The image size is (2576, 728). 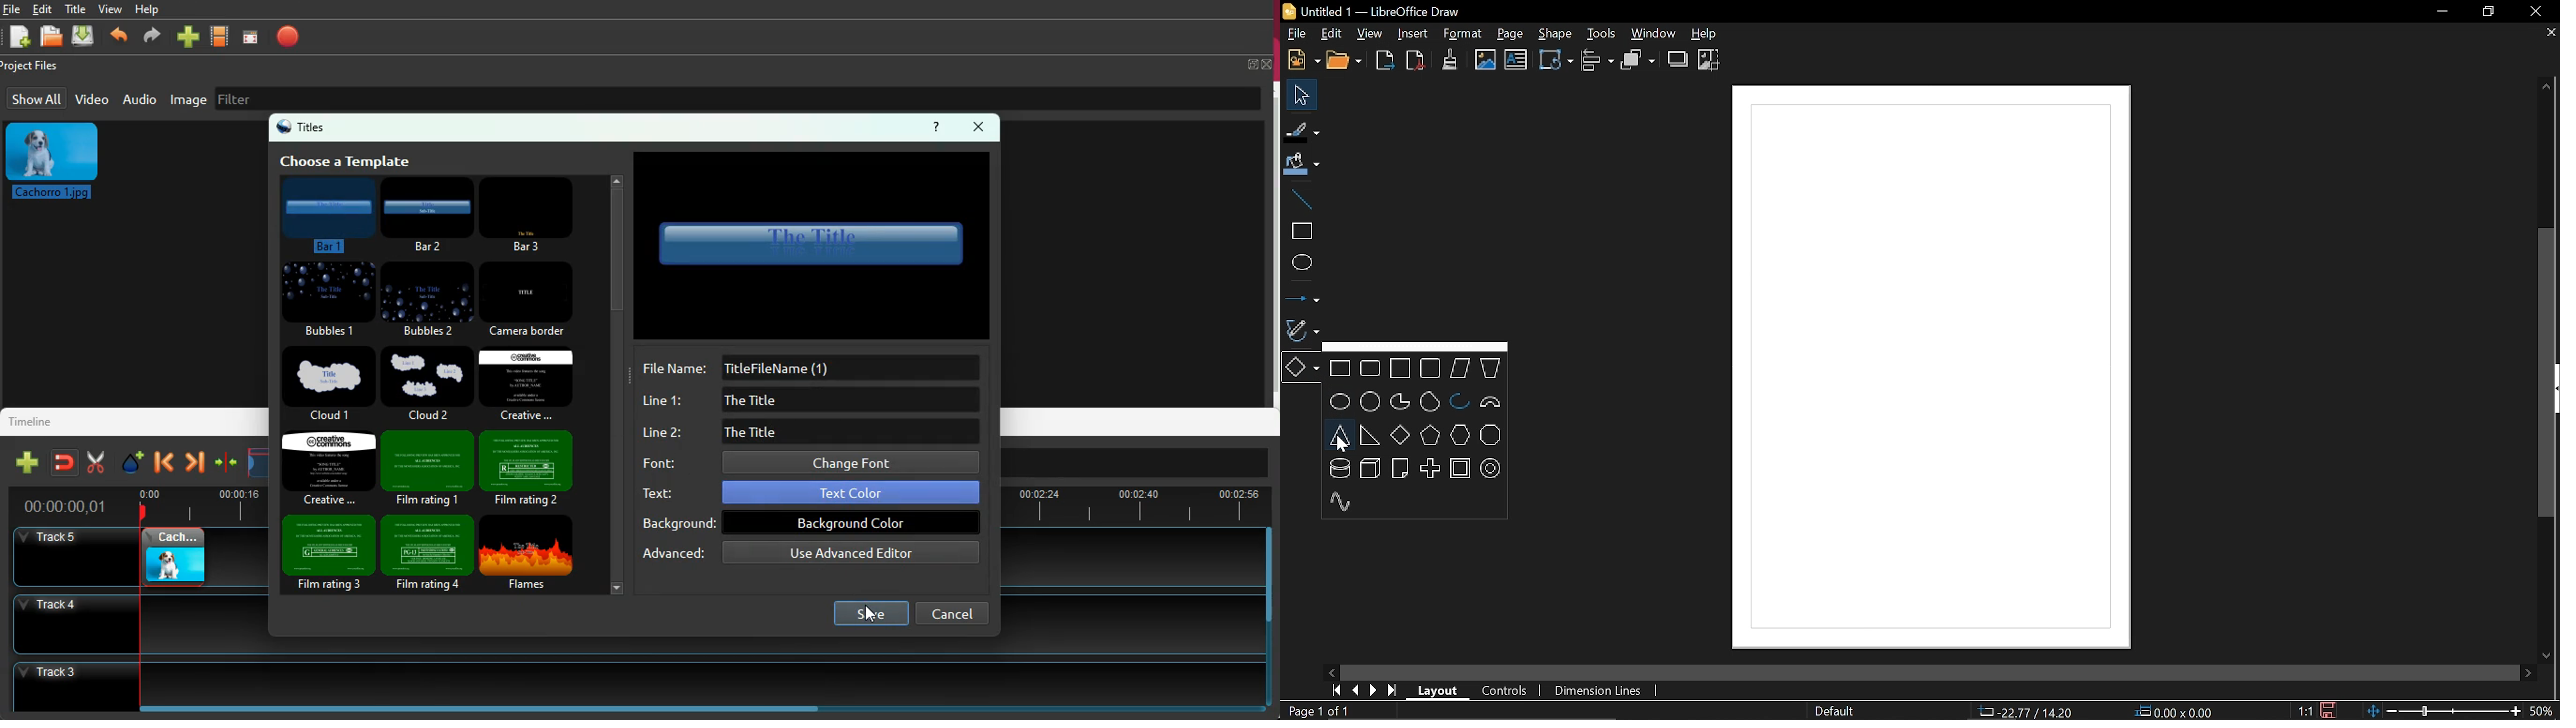 What do you see at coordinates (2547, 86) in the screenshot?
I see `Move up` at bounding box center [2547, 86].